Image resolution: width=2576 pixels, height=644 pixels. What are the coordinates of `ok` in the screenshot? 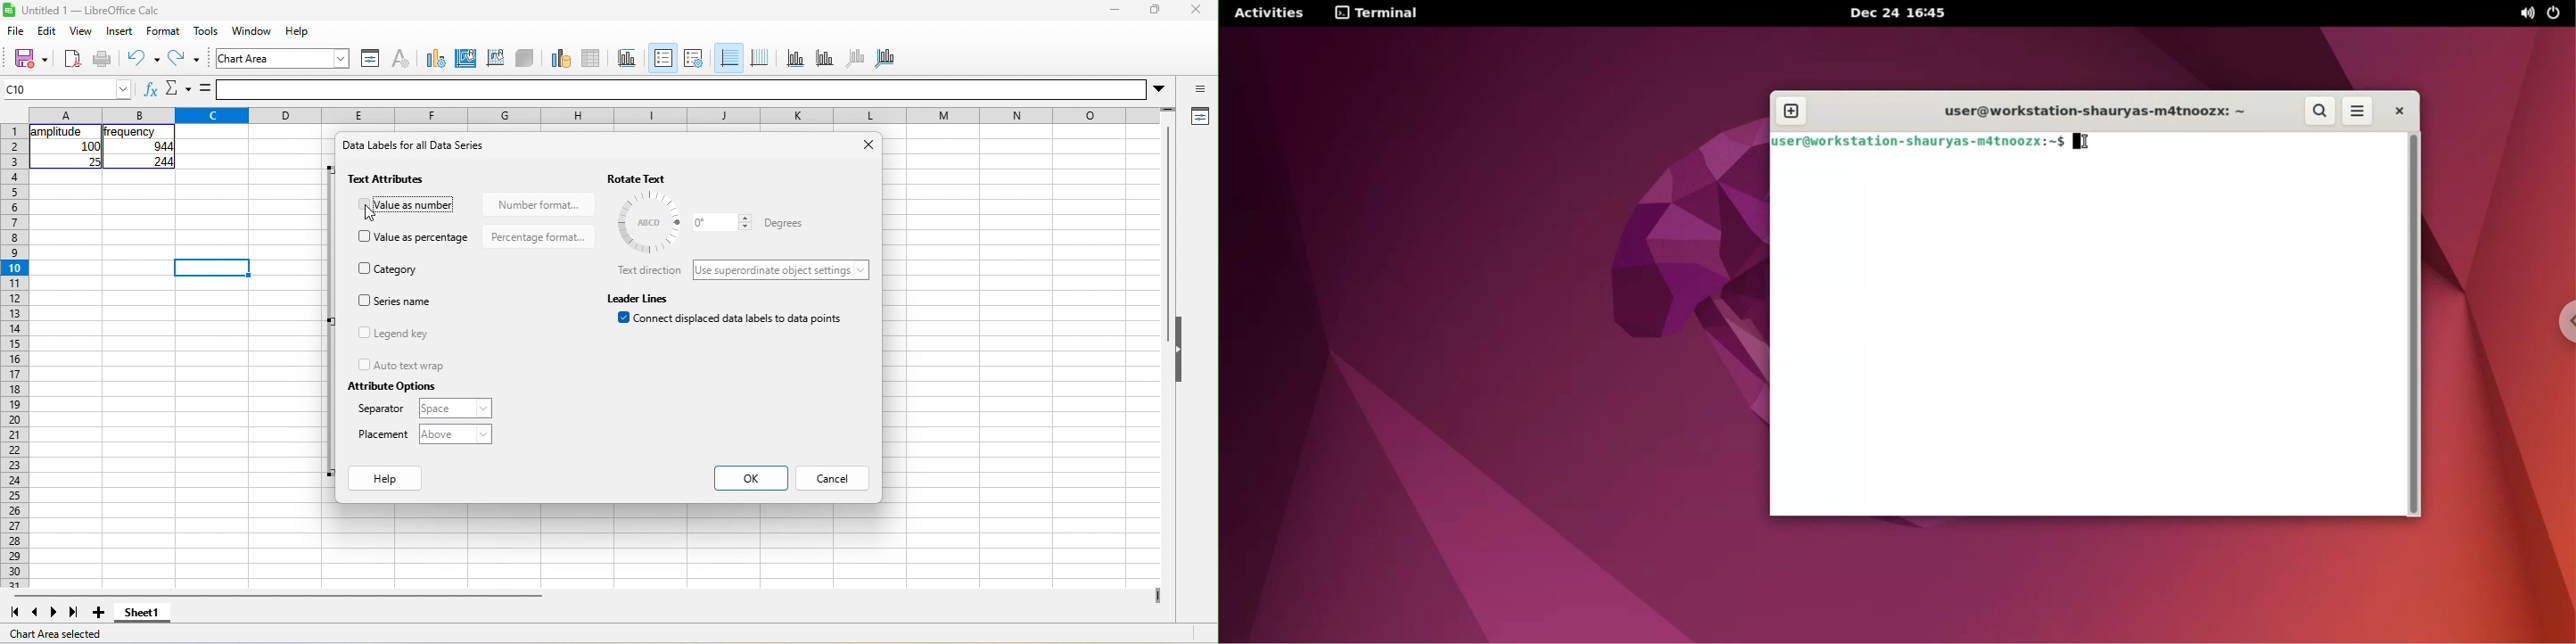 It's located at (754, 477).